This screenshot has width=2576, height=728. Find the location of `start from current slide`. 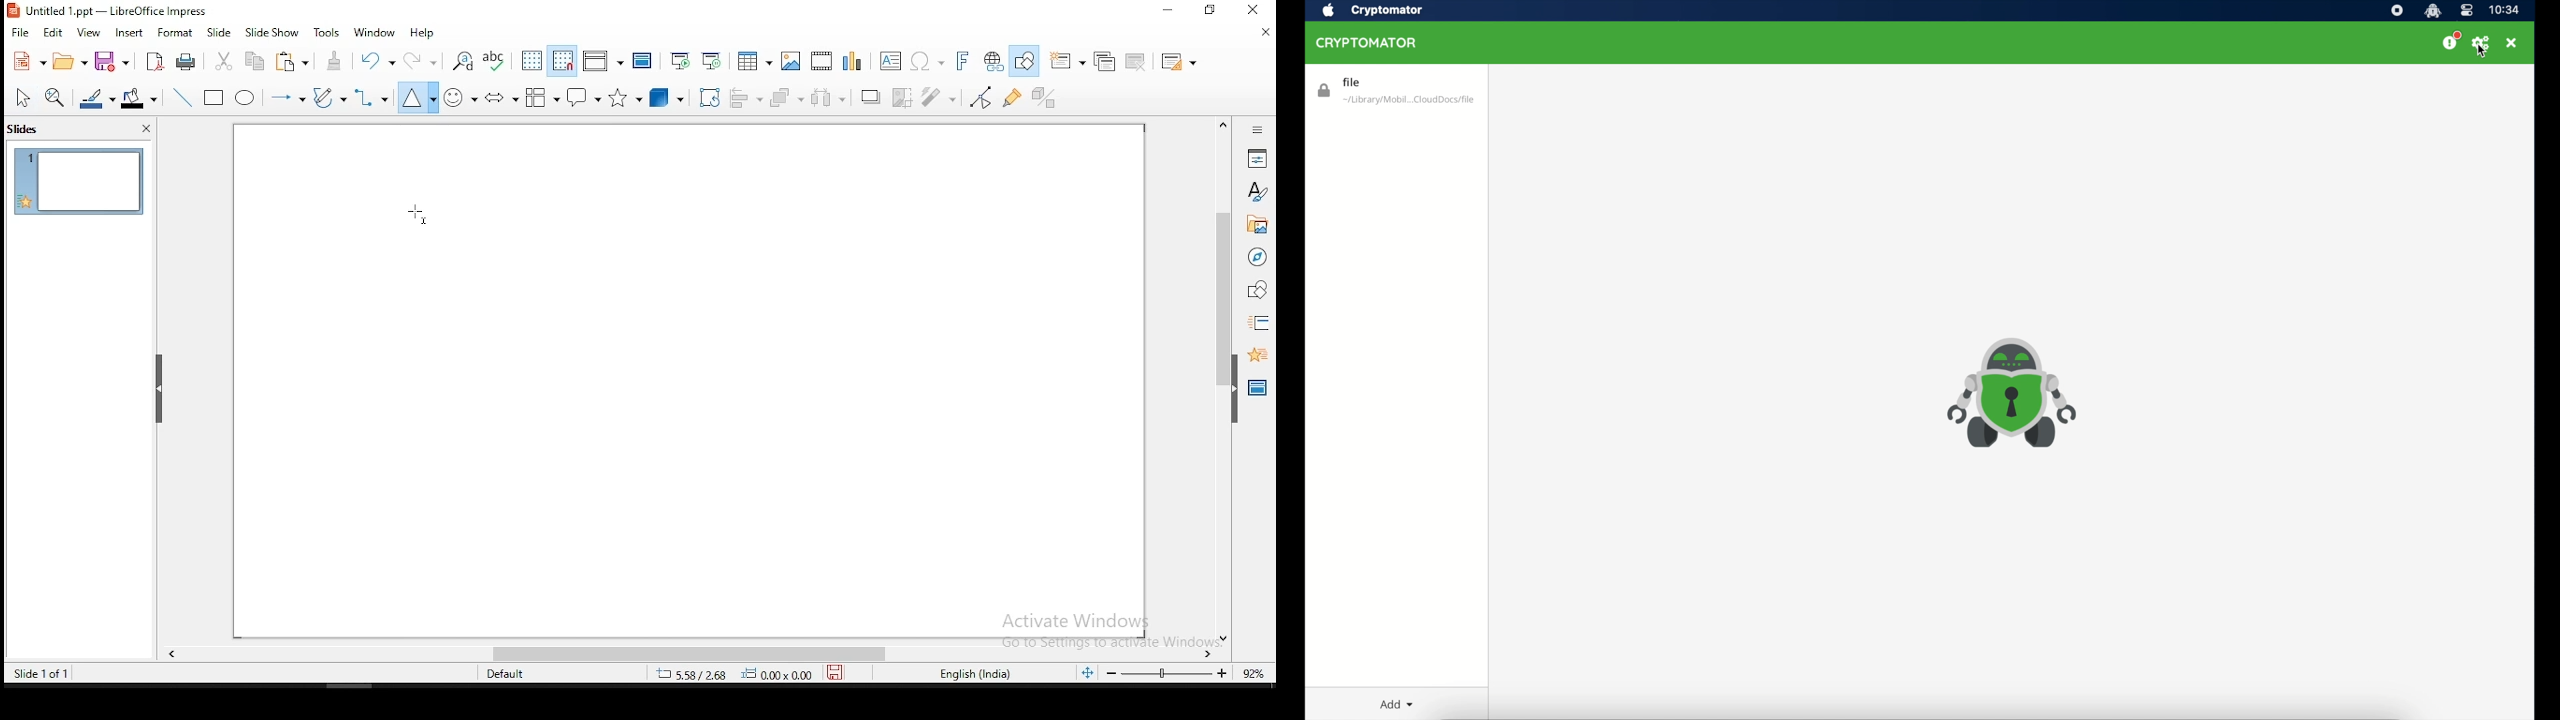

start from current slide is located at coordinates (713, 61).